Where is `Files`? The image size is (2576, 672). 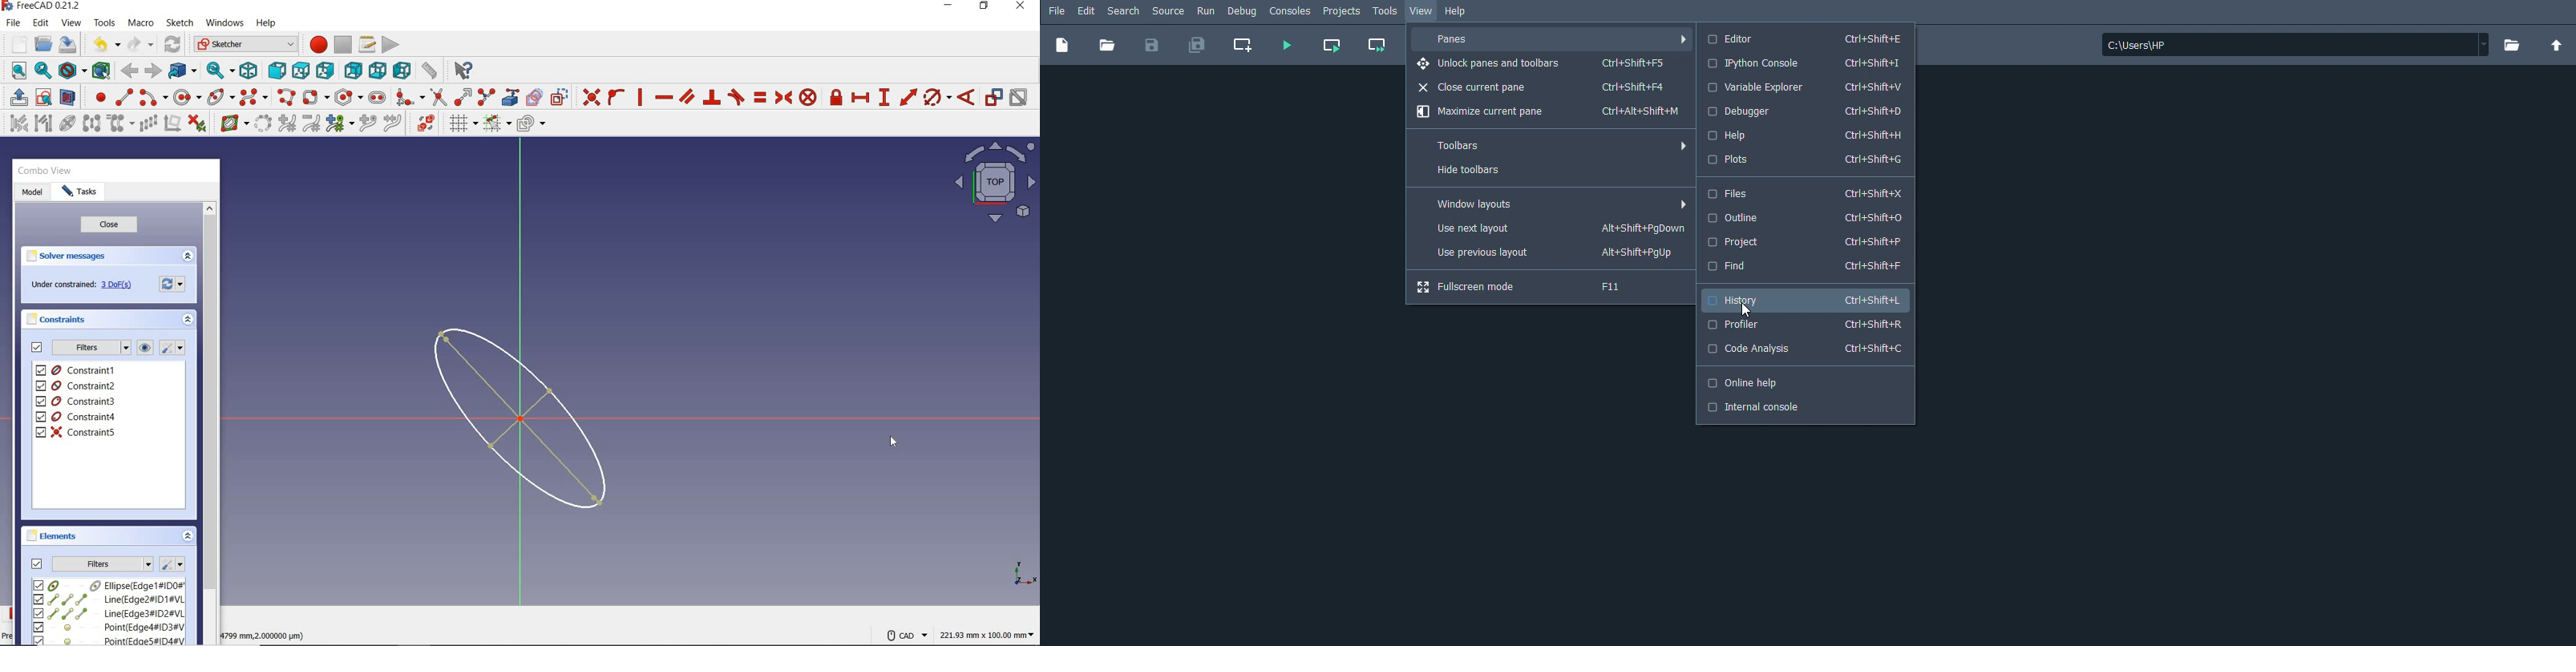 Files is located at coordinates (1810, 193).